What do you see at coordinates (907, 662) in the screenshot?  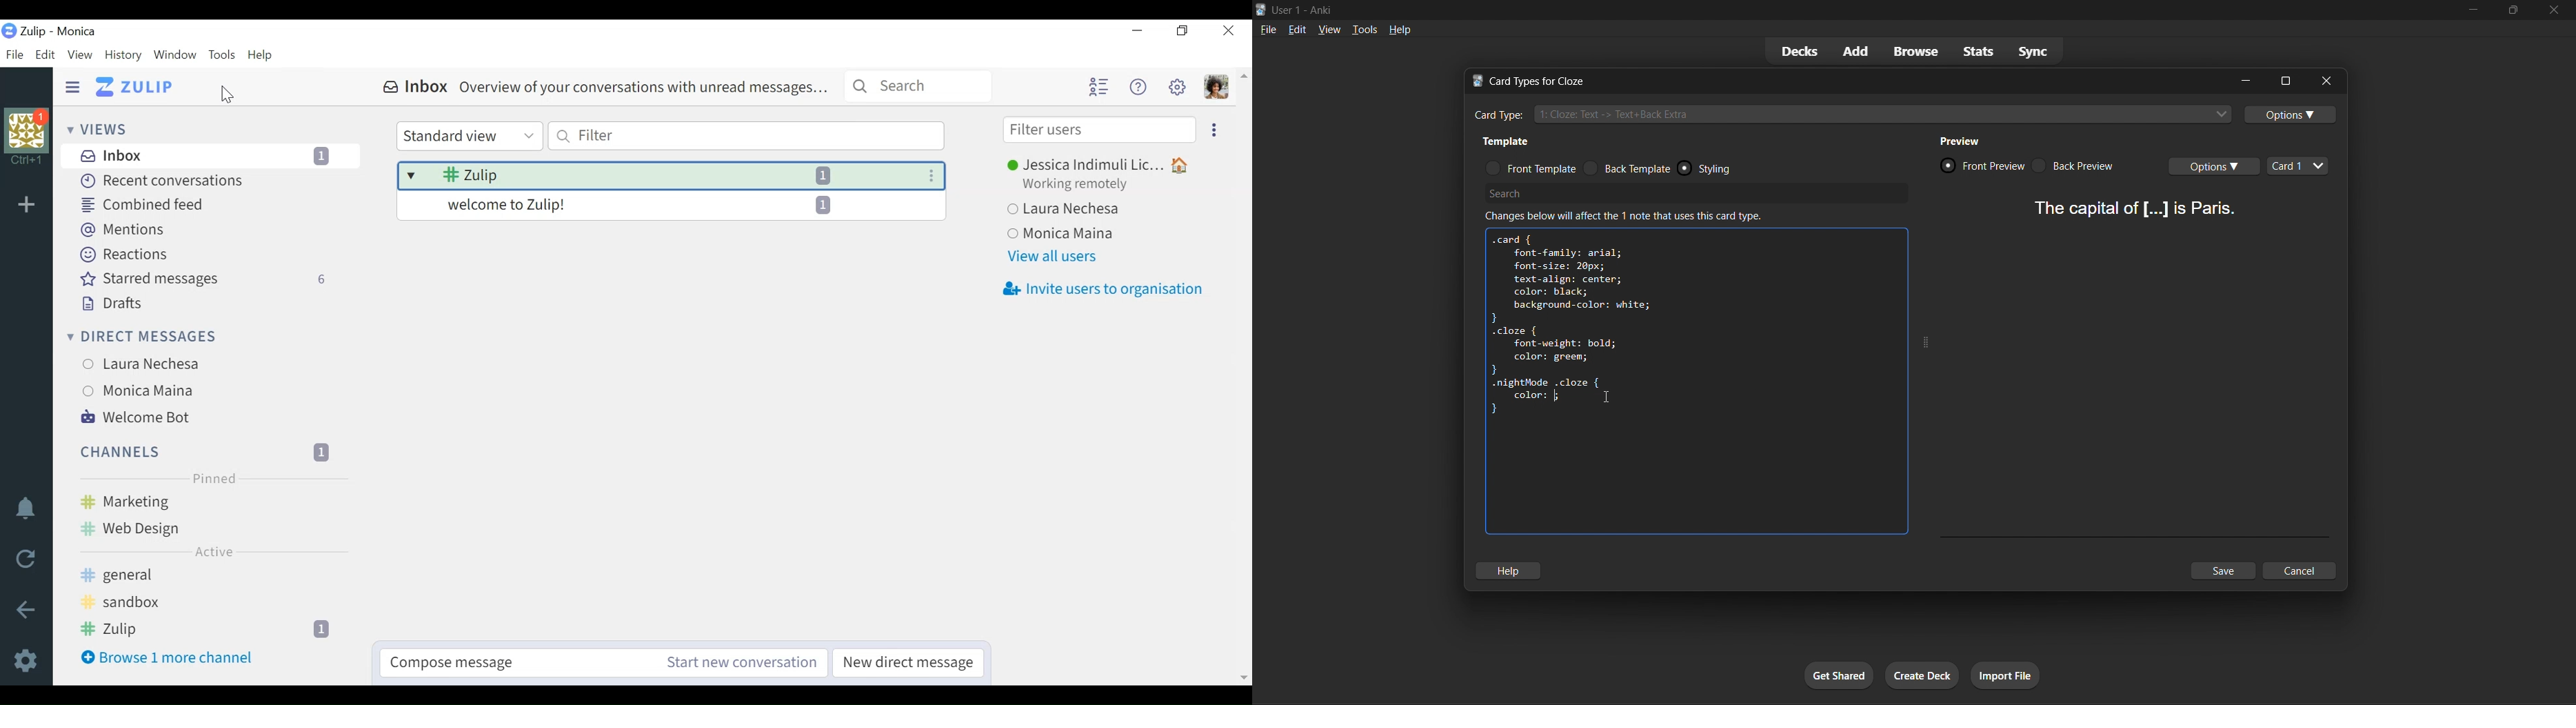 I see `New direct message` at bounding box center [907, 662].